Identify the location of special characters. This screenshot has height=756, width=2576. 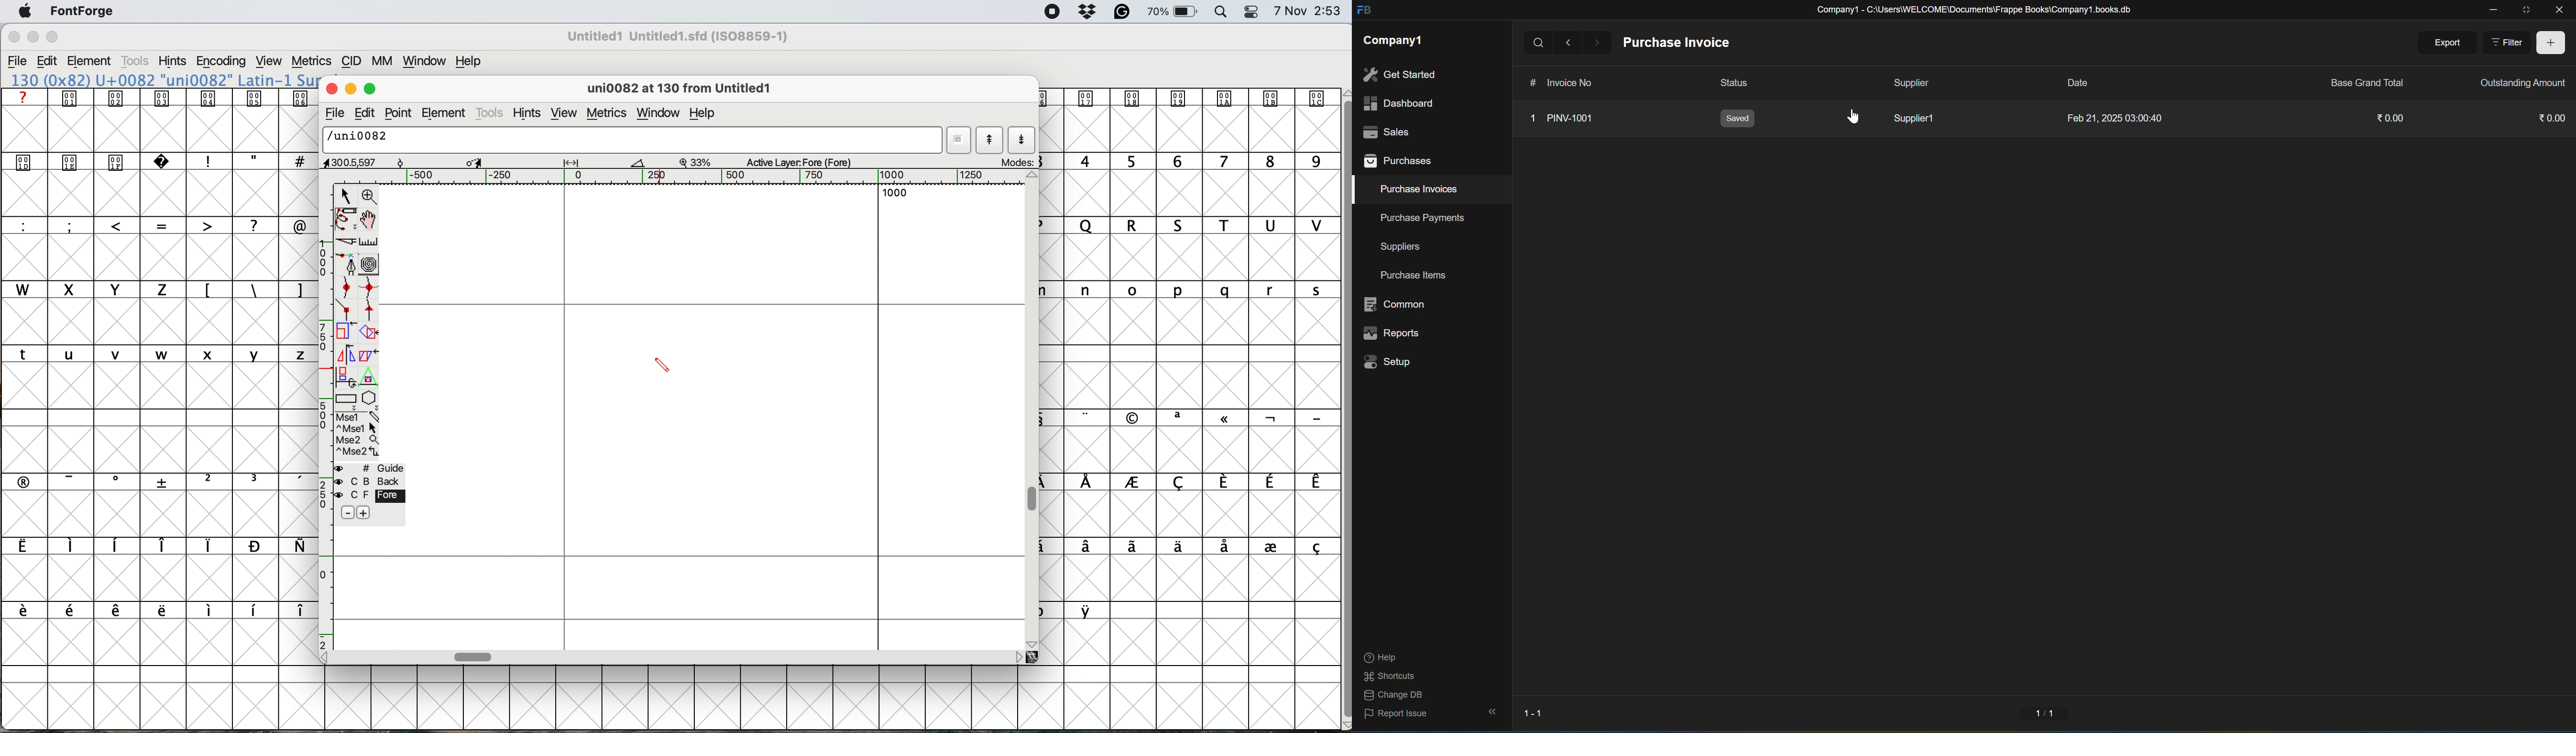
(151, 609).